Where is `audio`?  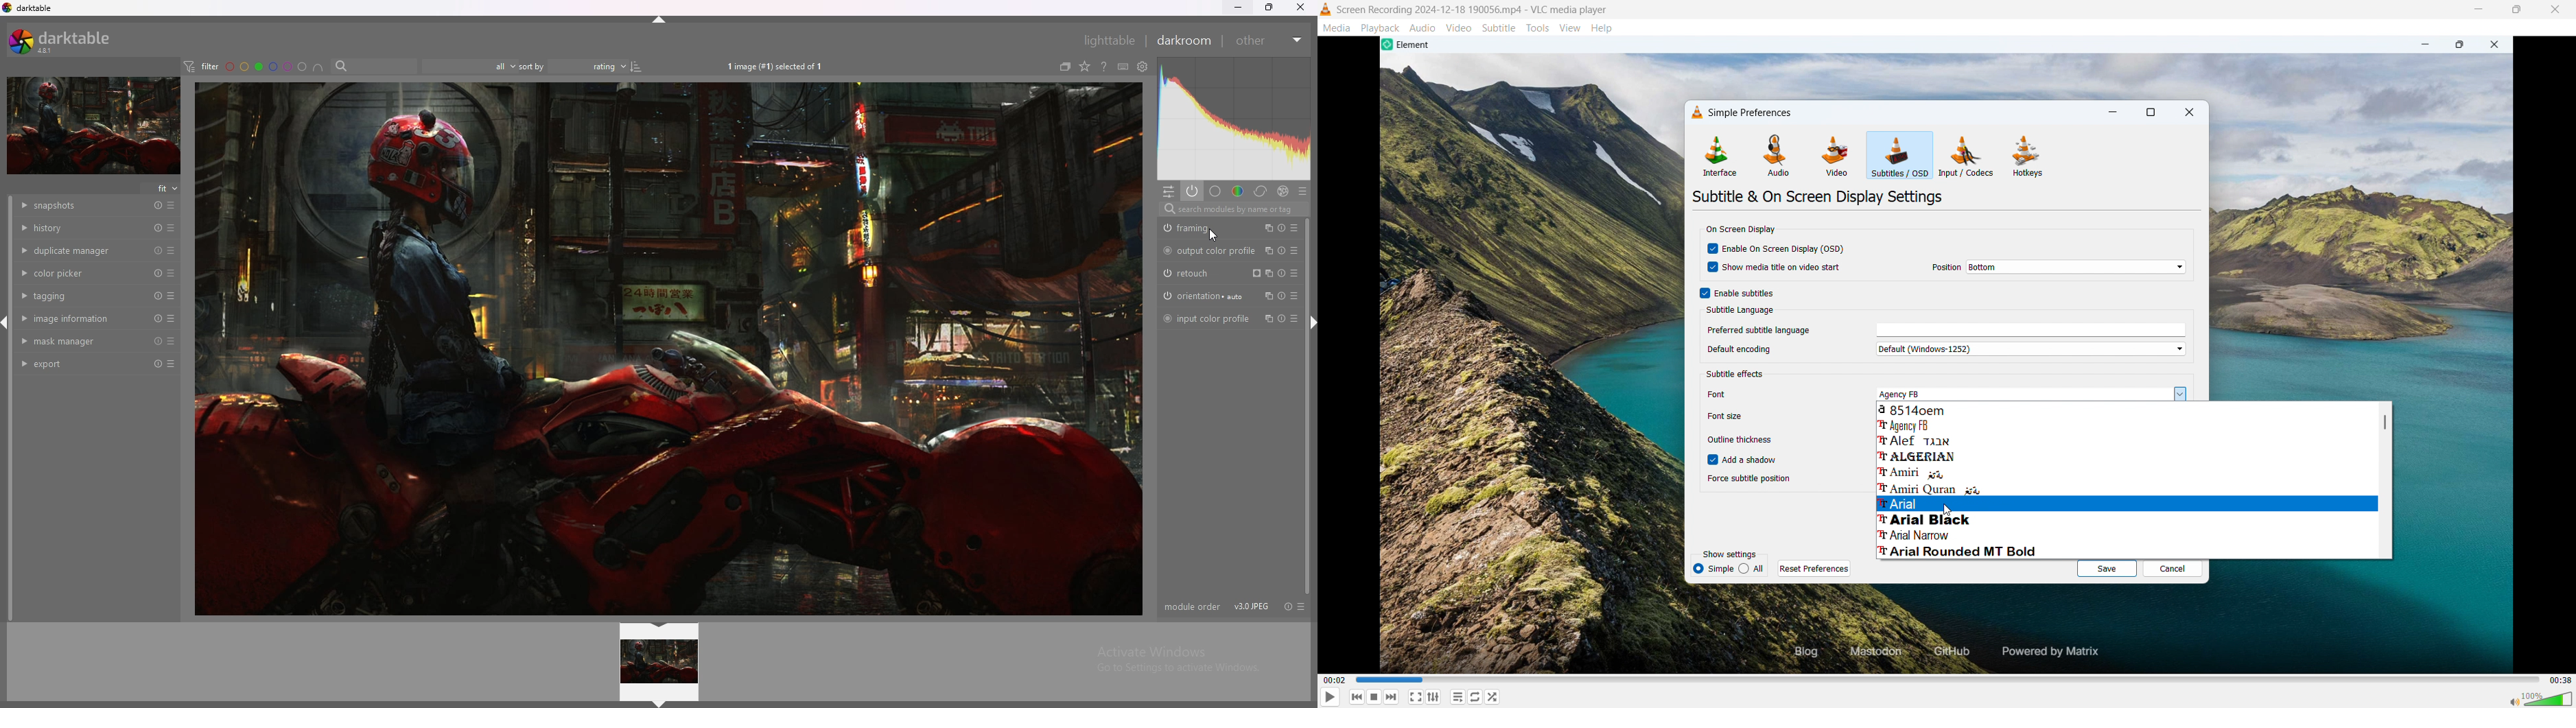
audio is located at coordinates (1776, 155).